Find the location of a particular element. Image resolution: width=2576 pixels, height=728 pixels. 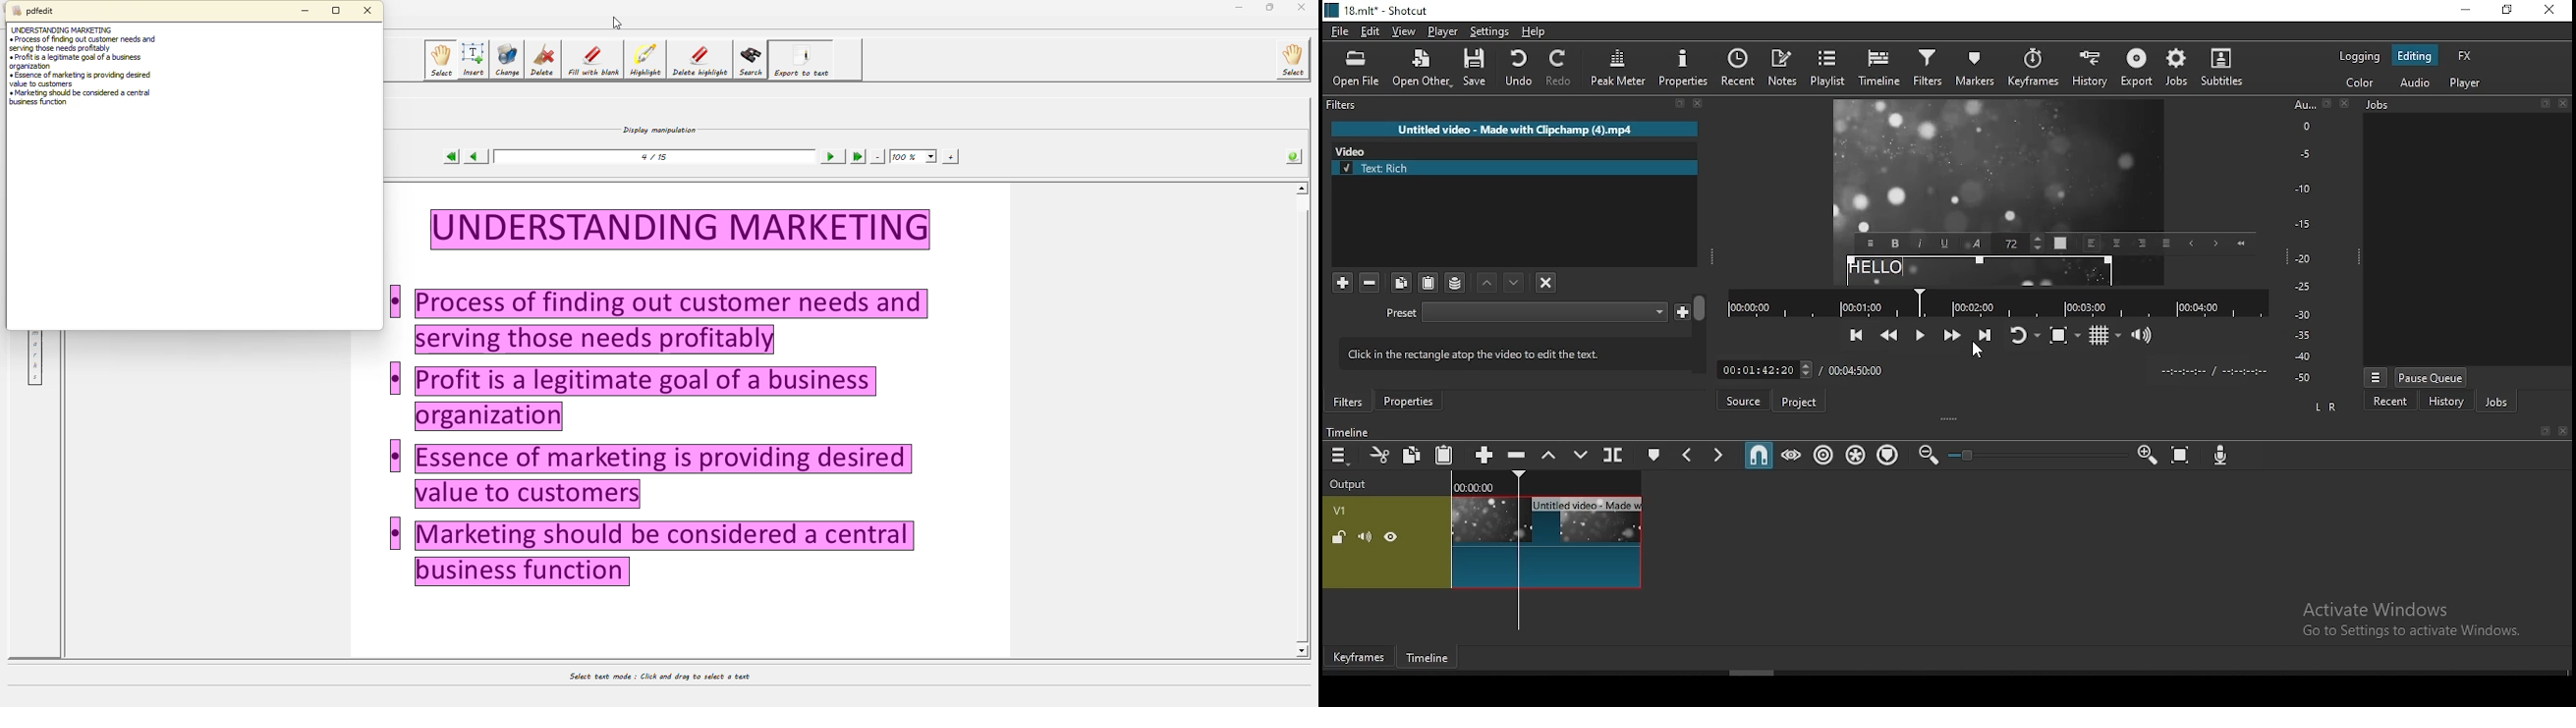

zoom timeline in is located at coordinates (2146, 454).